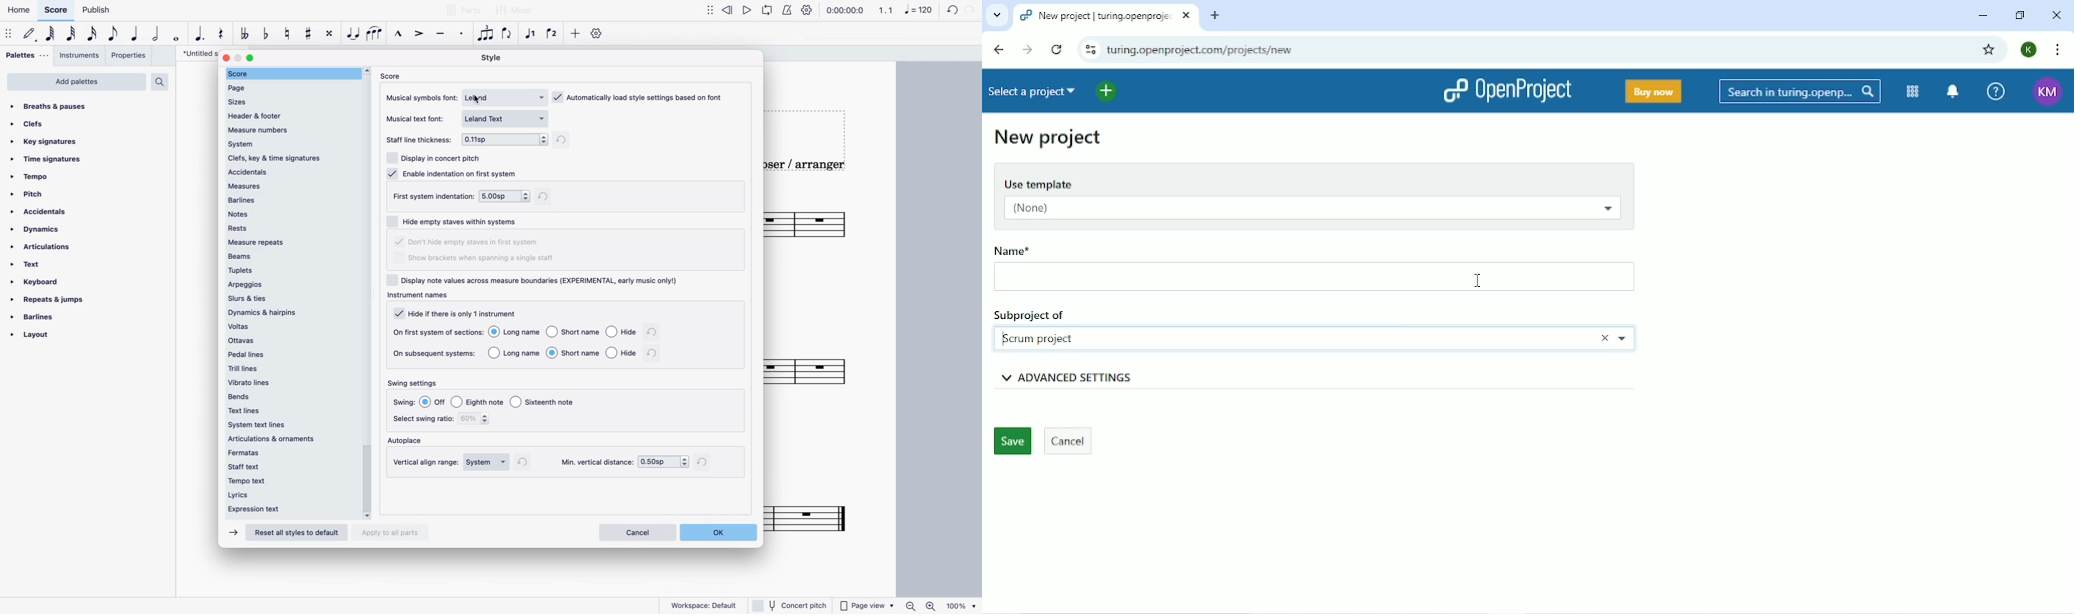 The image size is (2100, 616). I want to click on musical text font, so click(419, 118).